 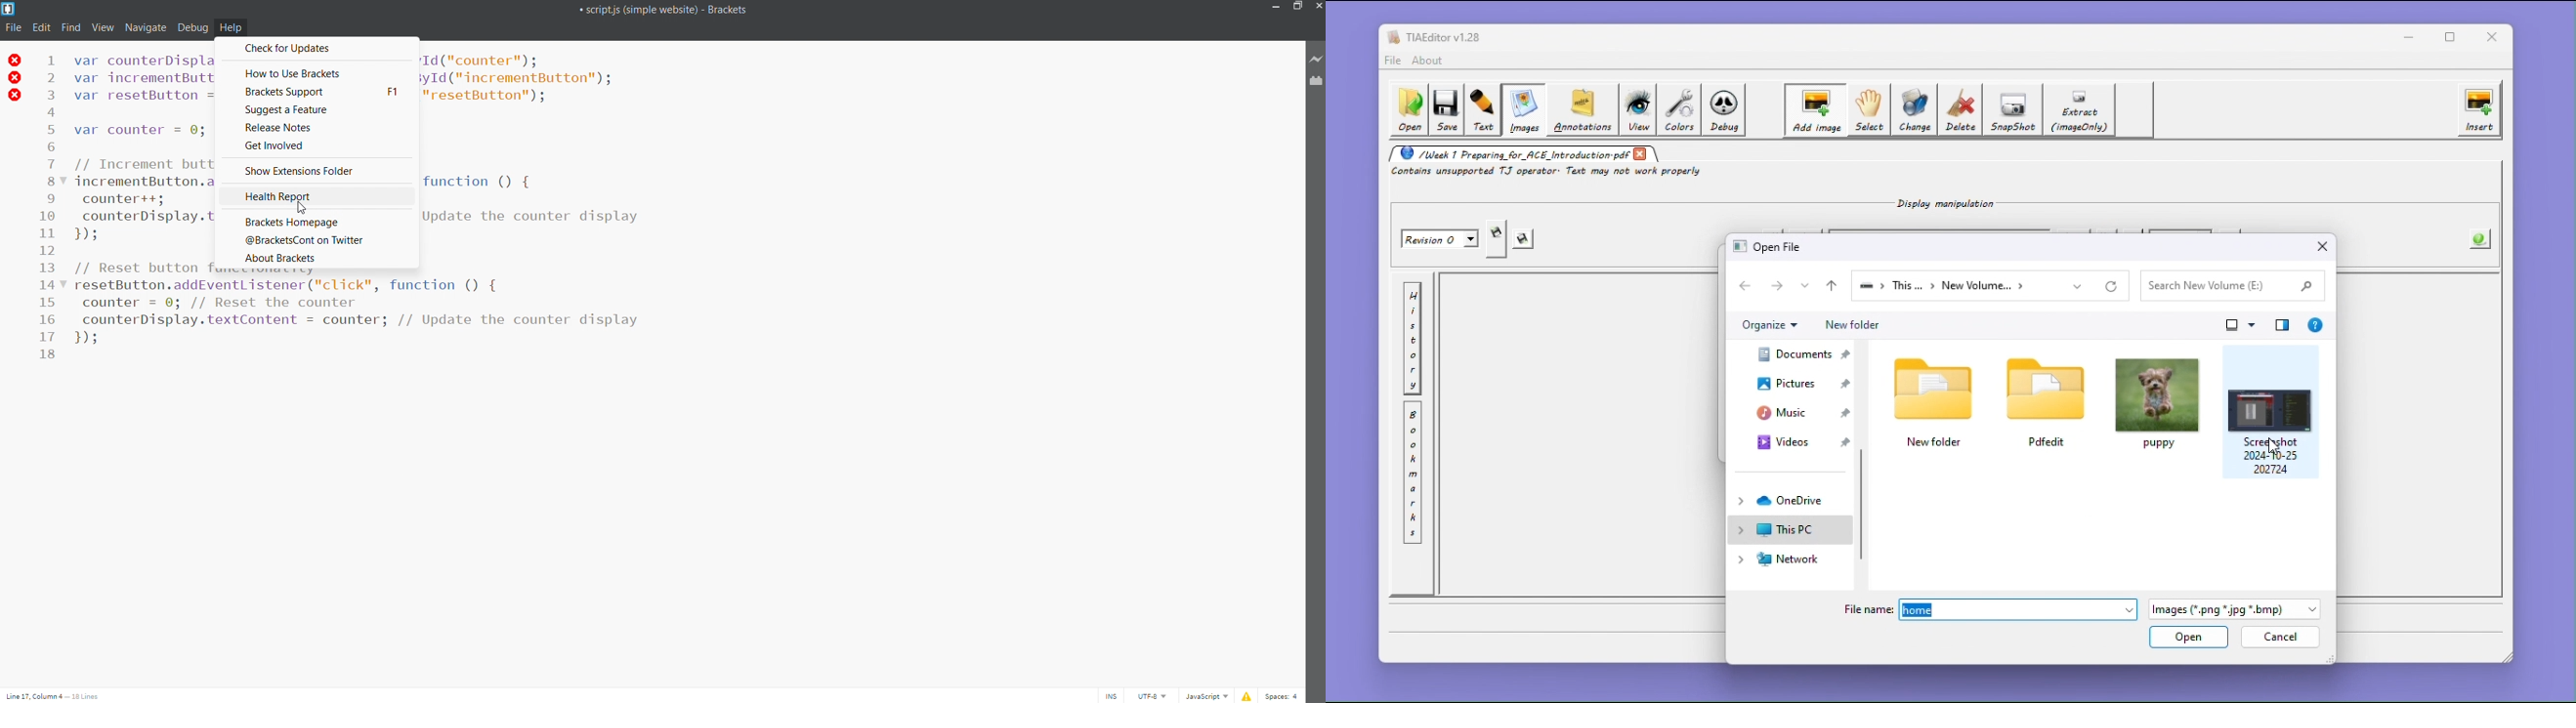 What do you see at coordinates (317, 93) in the screenshot?
I see `brackets support` at bounding box center [317, 93].